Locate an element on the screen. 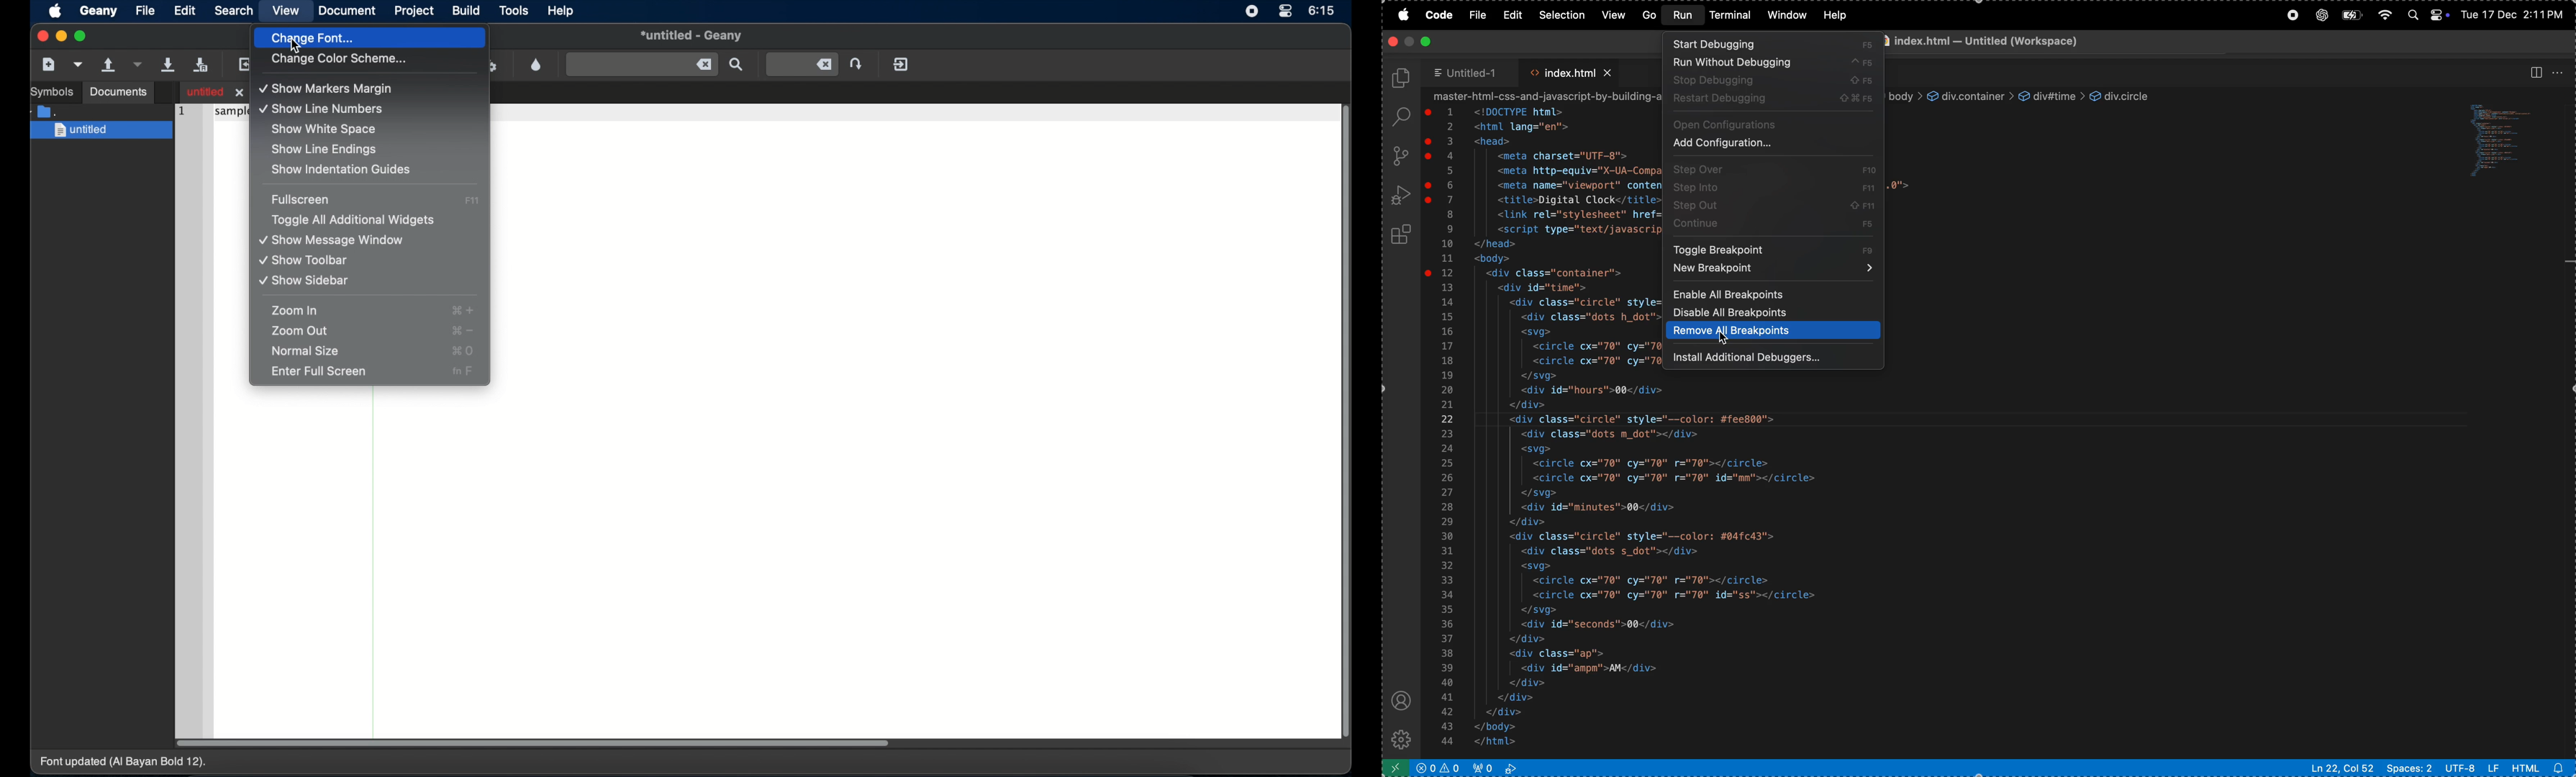 This screenshot has height=784, width=2576. window is located at coordinates (1787, 15).